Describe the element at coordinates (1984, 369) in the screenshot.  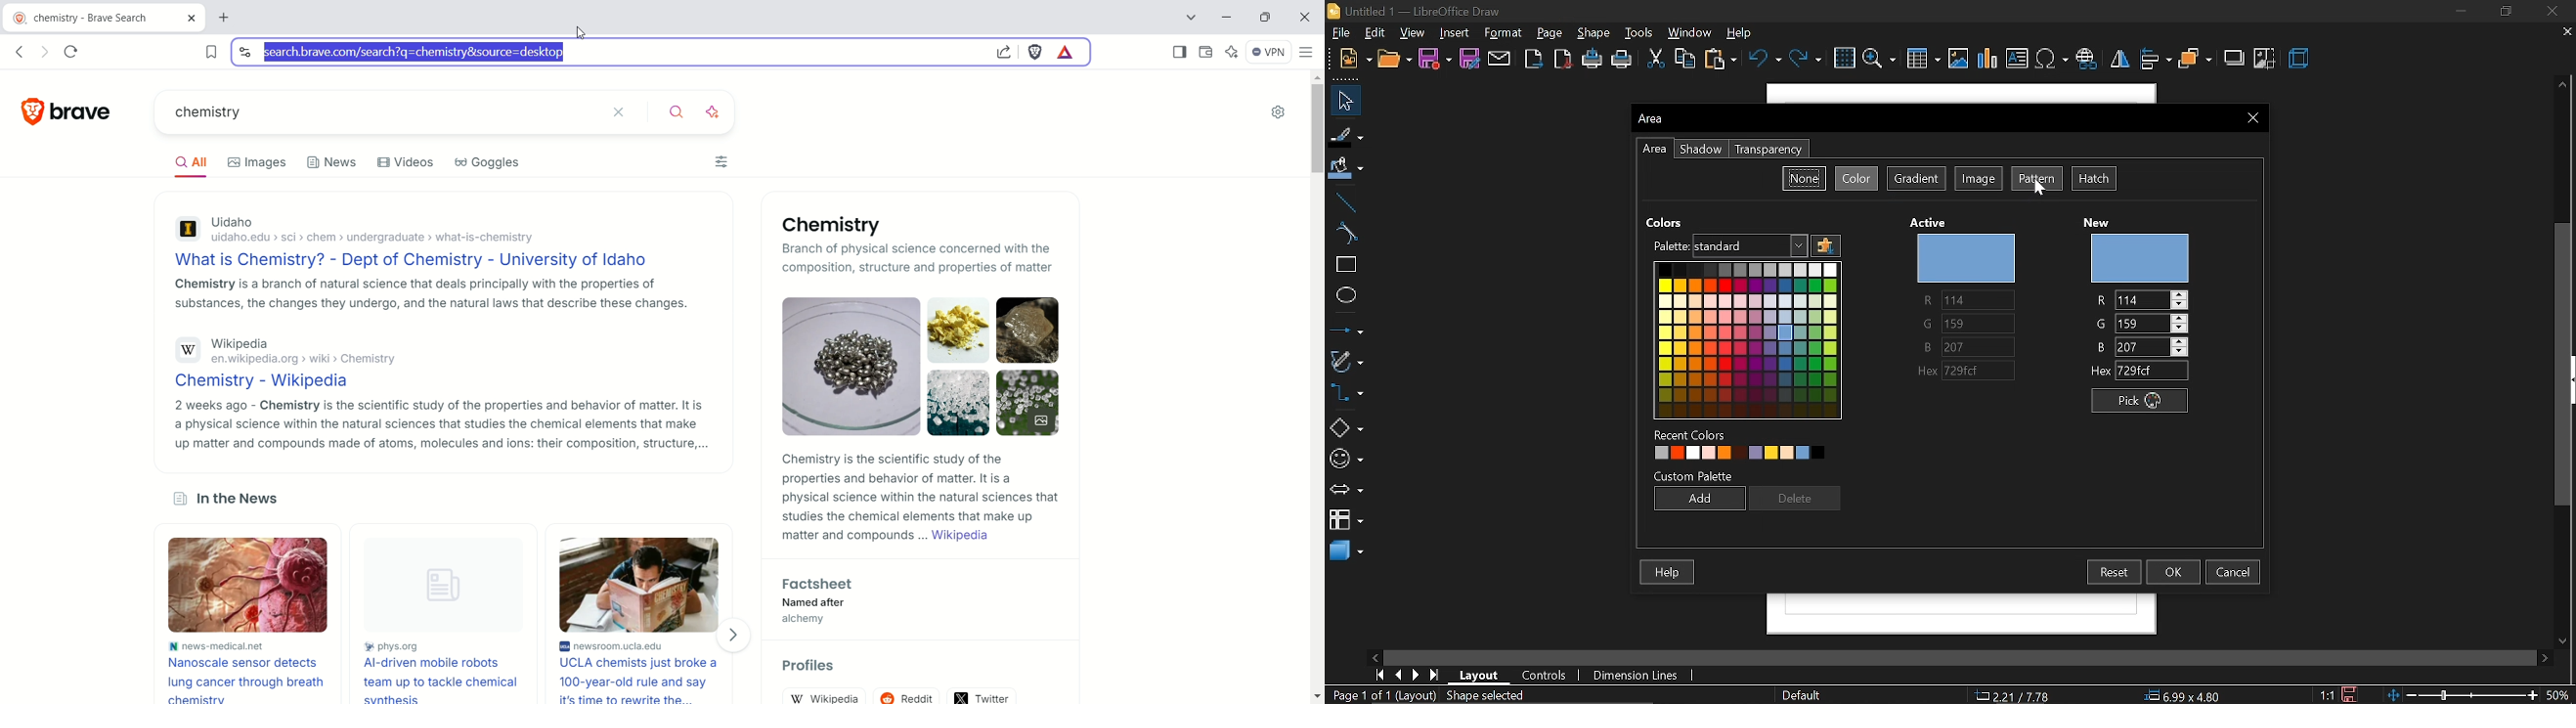
I see `729fcf` at that location.